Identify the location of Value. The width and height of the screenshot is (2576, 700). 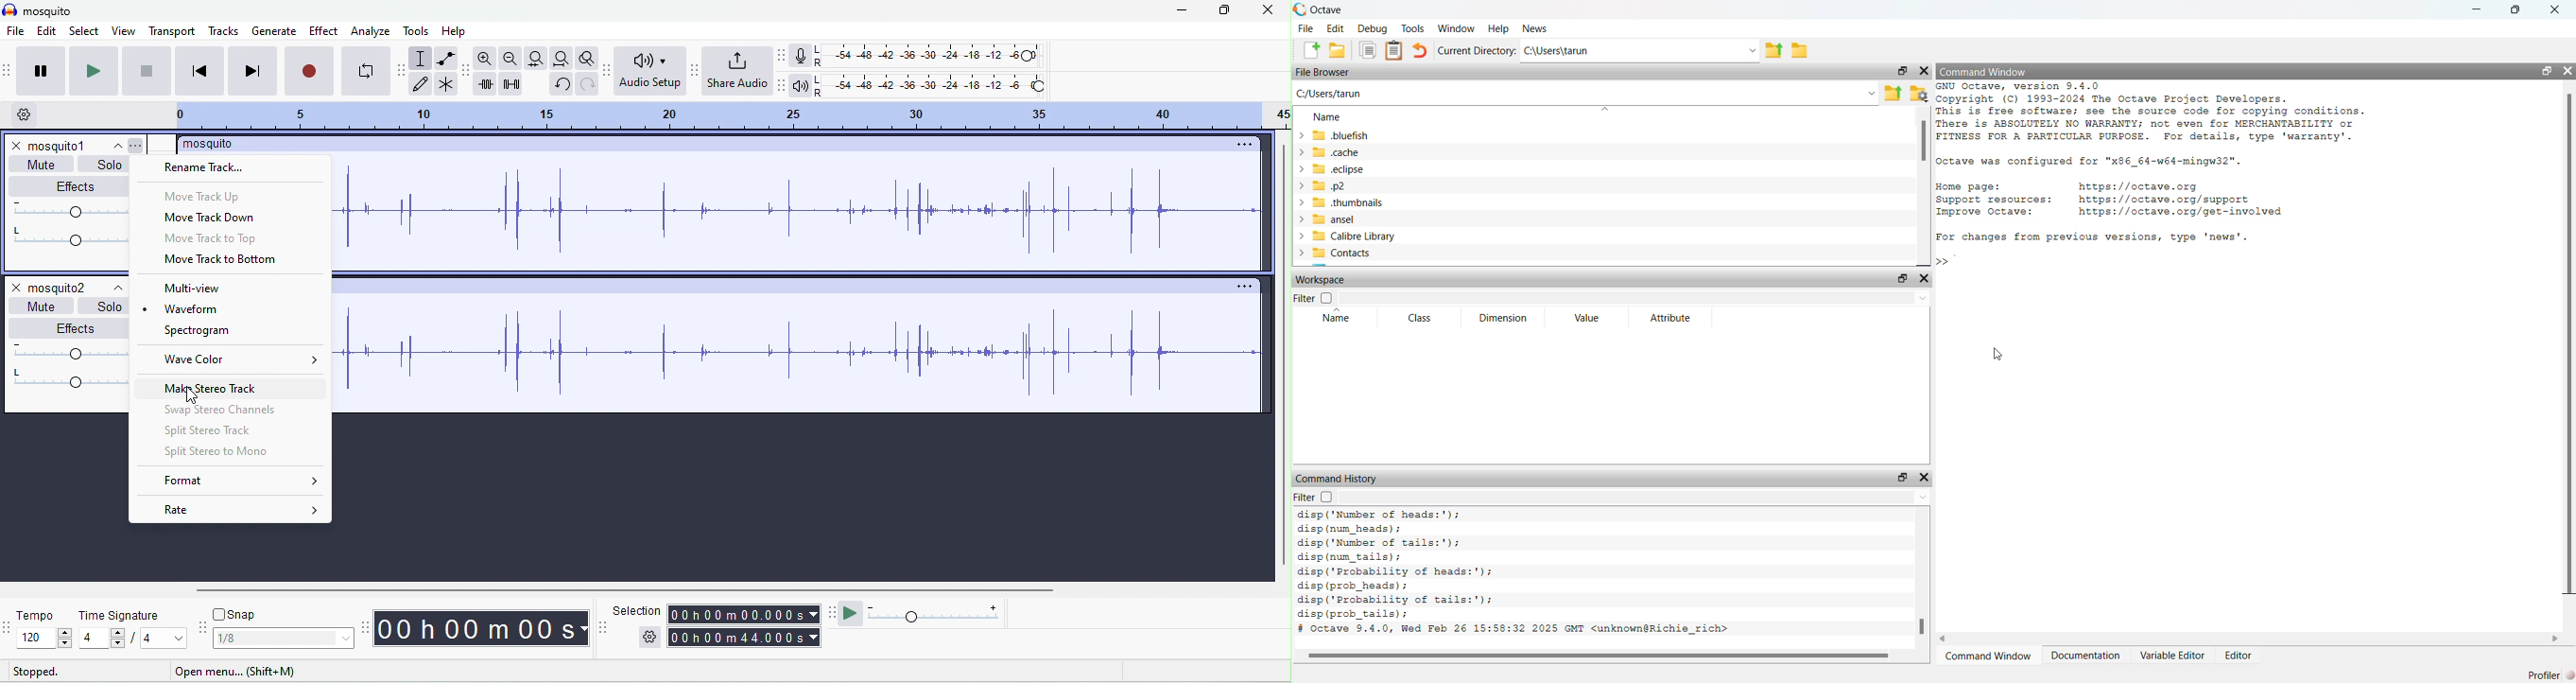
(1586, 319).